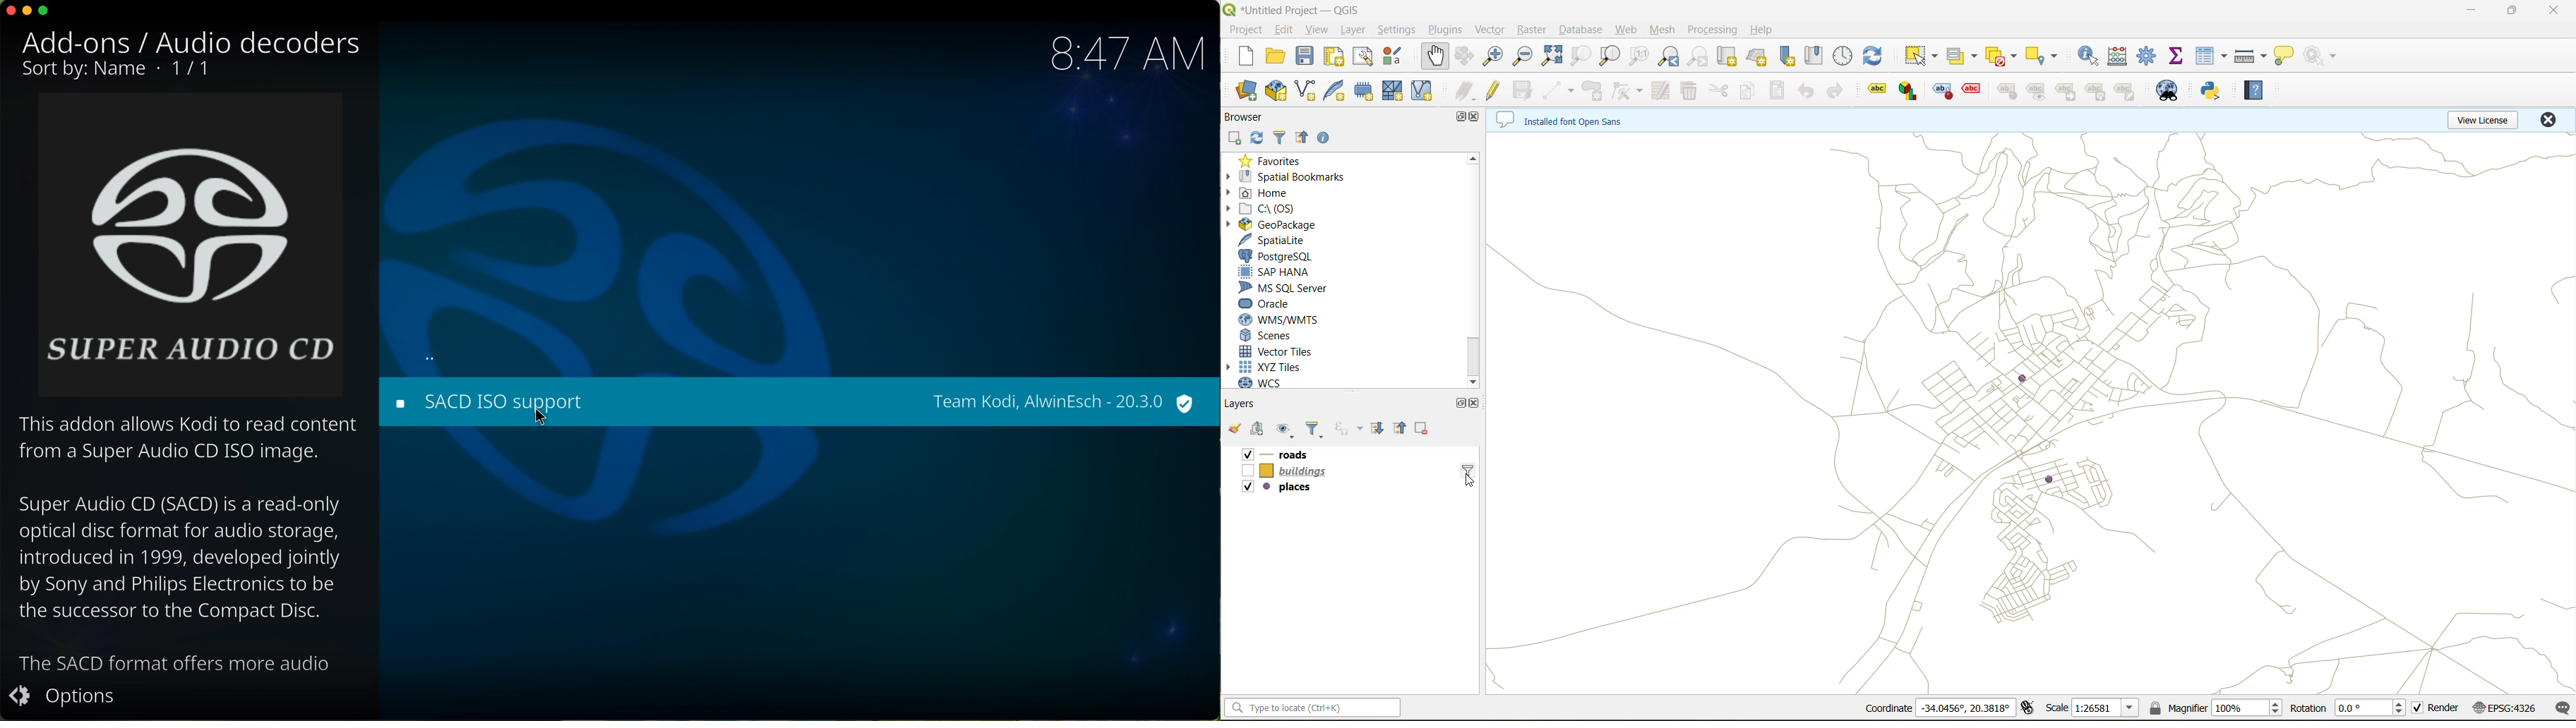  What do you see at coordinates (1839, 92) in the screenshot?
I see `redo` at bounding box center [1839, 92].